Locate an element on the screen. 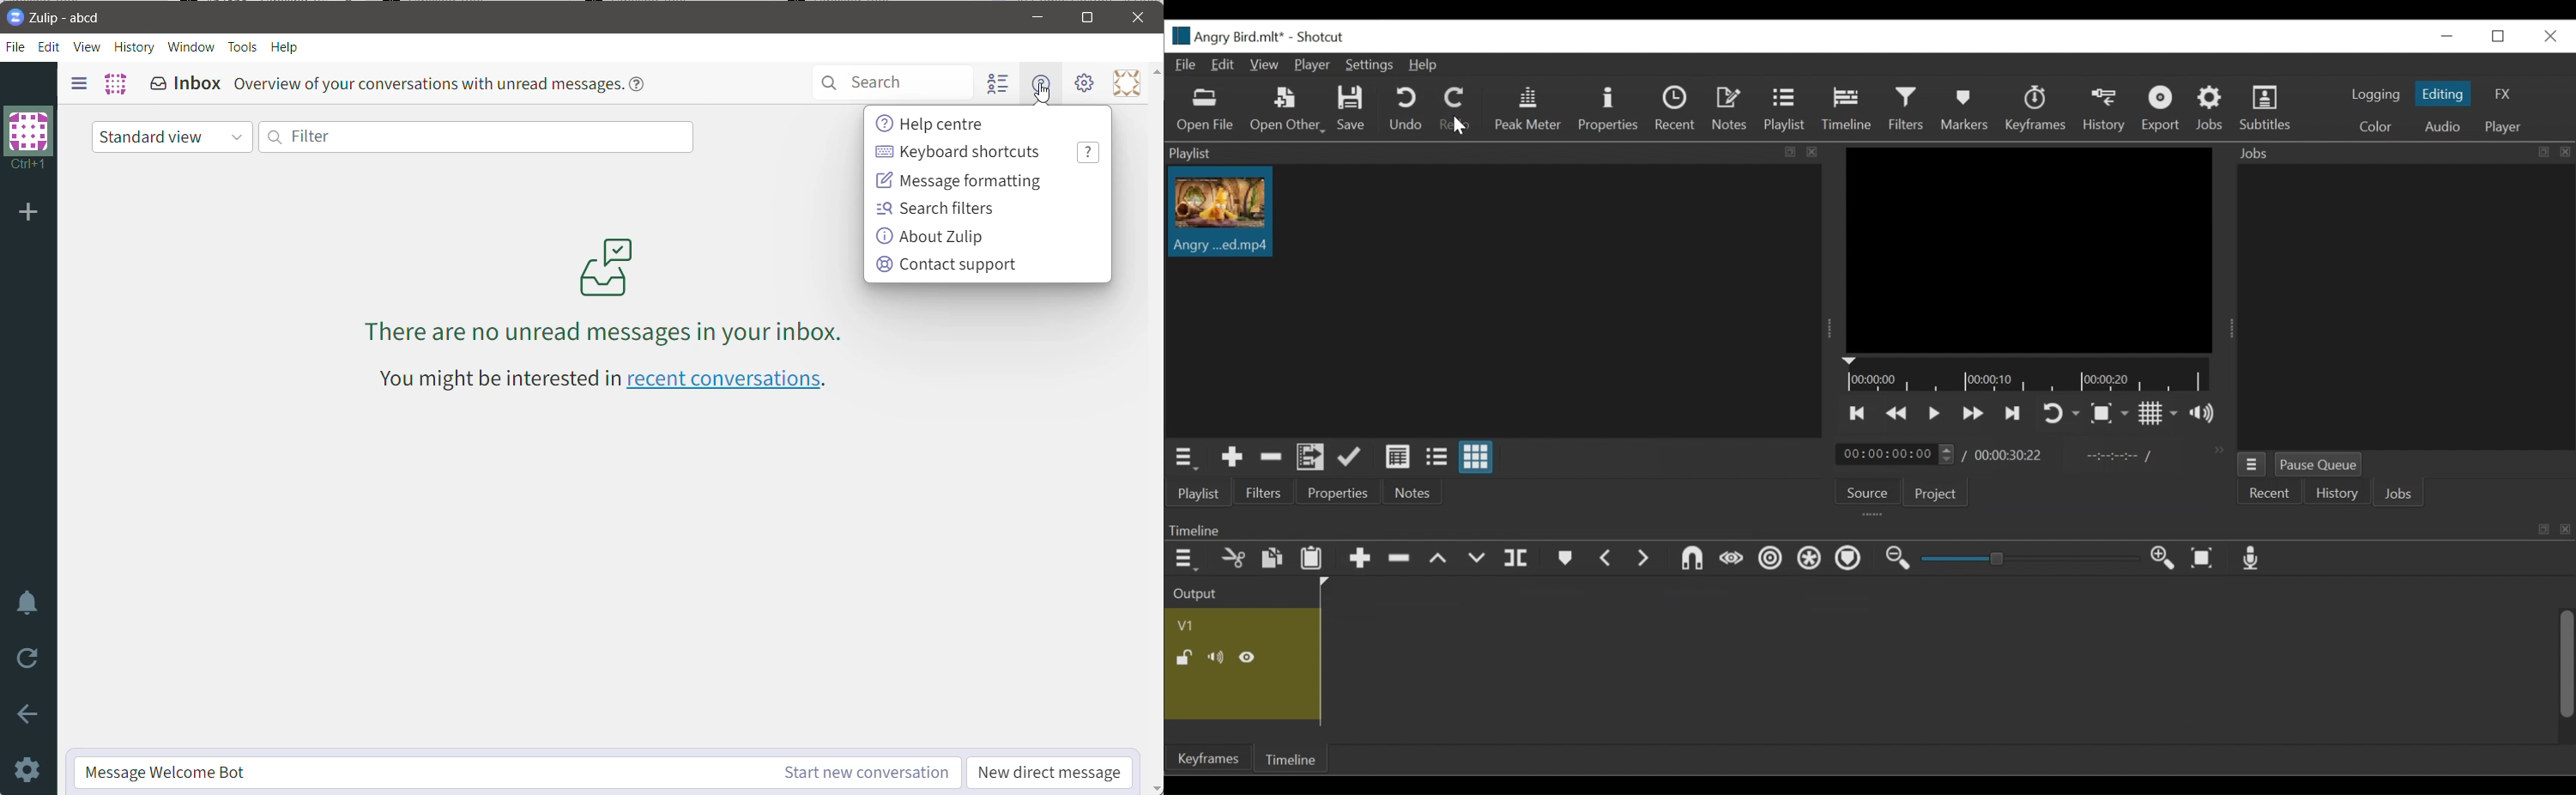  Playlist is located at coordinates (1785, 110).